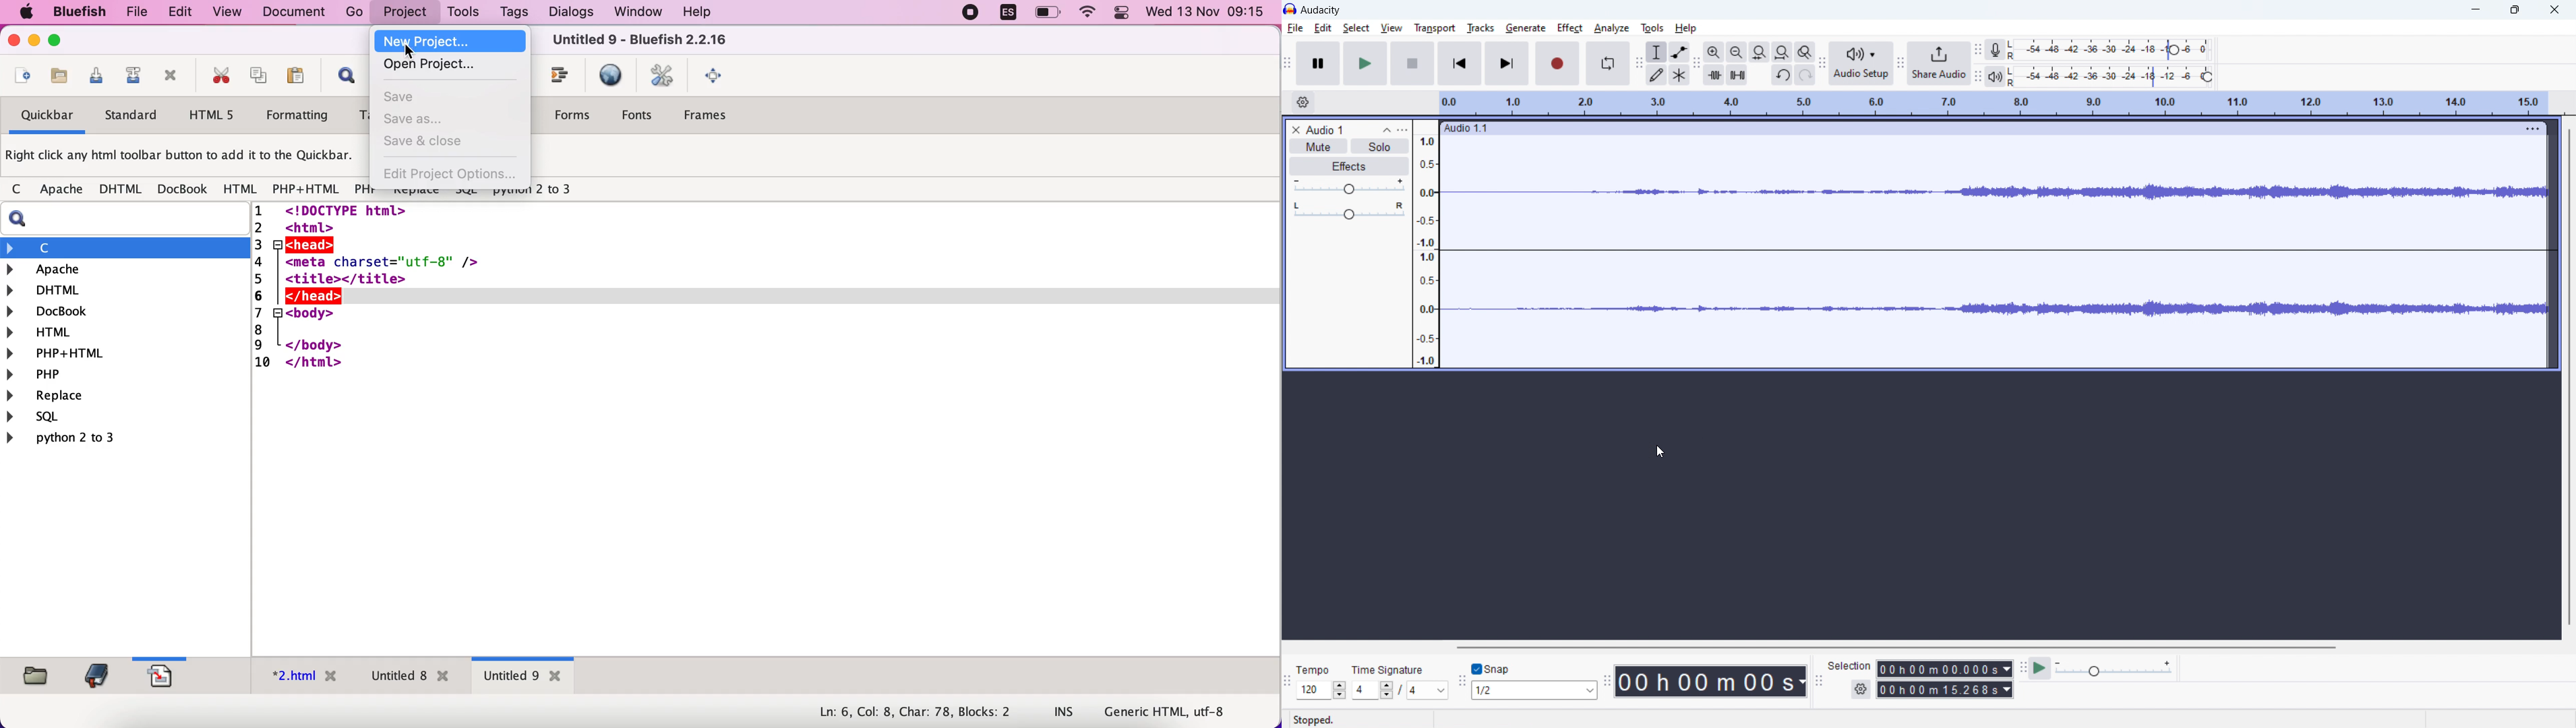 Image resolution: width=2576 pixels, height=728 pixels. Describe the element at coordinates (1977, 49) in the screenshot. I see `recording meter toolbar` at that location.